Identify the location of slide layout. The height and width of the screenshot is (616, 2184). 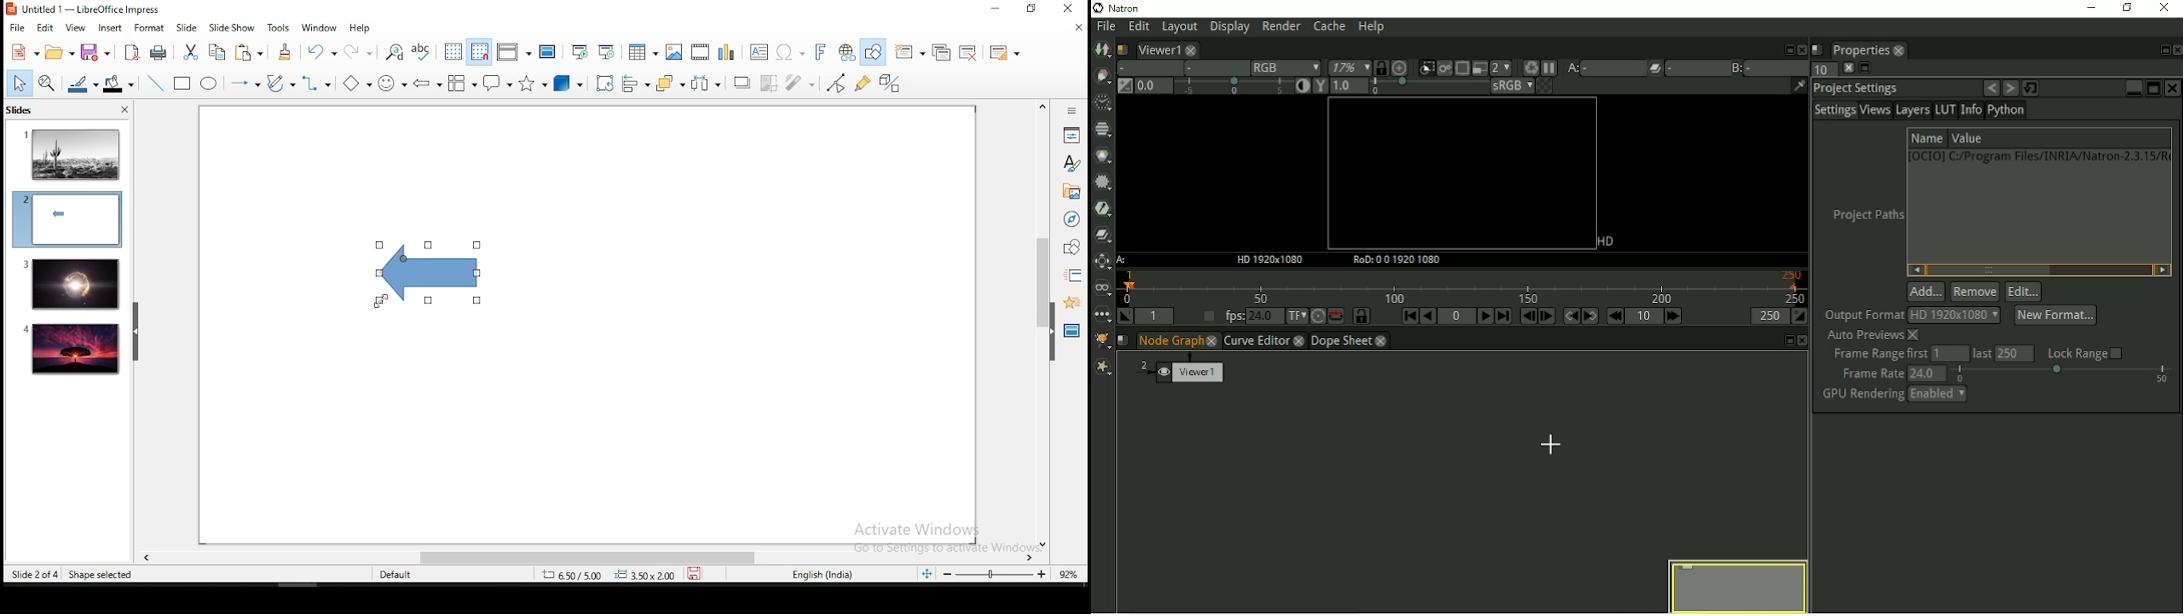
(1003, 53).